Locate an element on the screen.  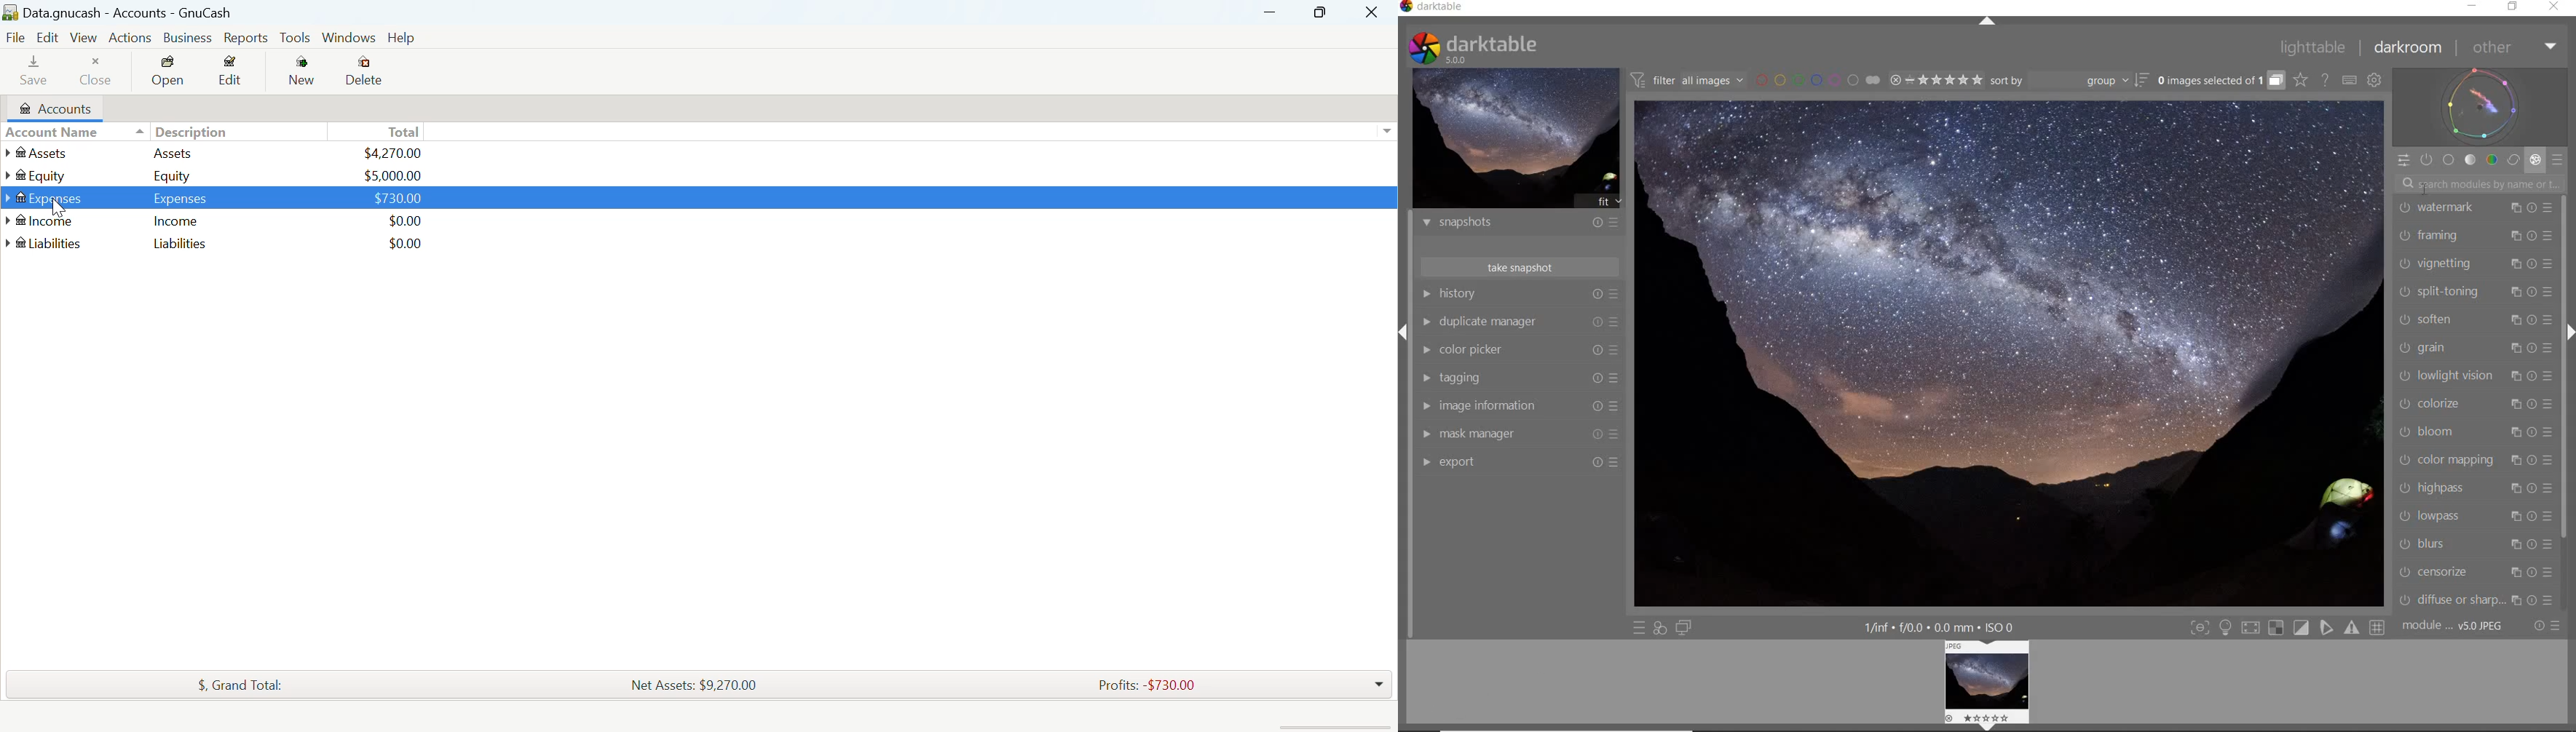
QUICK ACCESS FOR APPLYING ANY OF YOUR STYLES is located at coordinates (1659, 628).